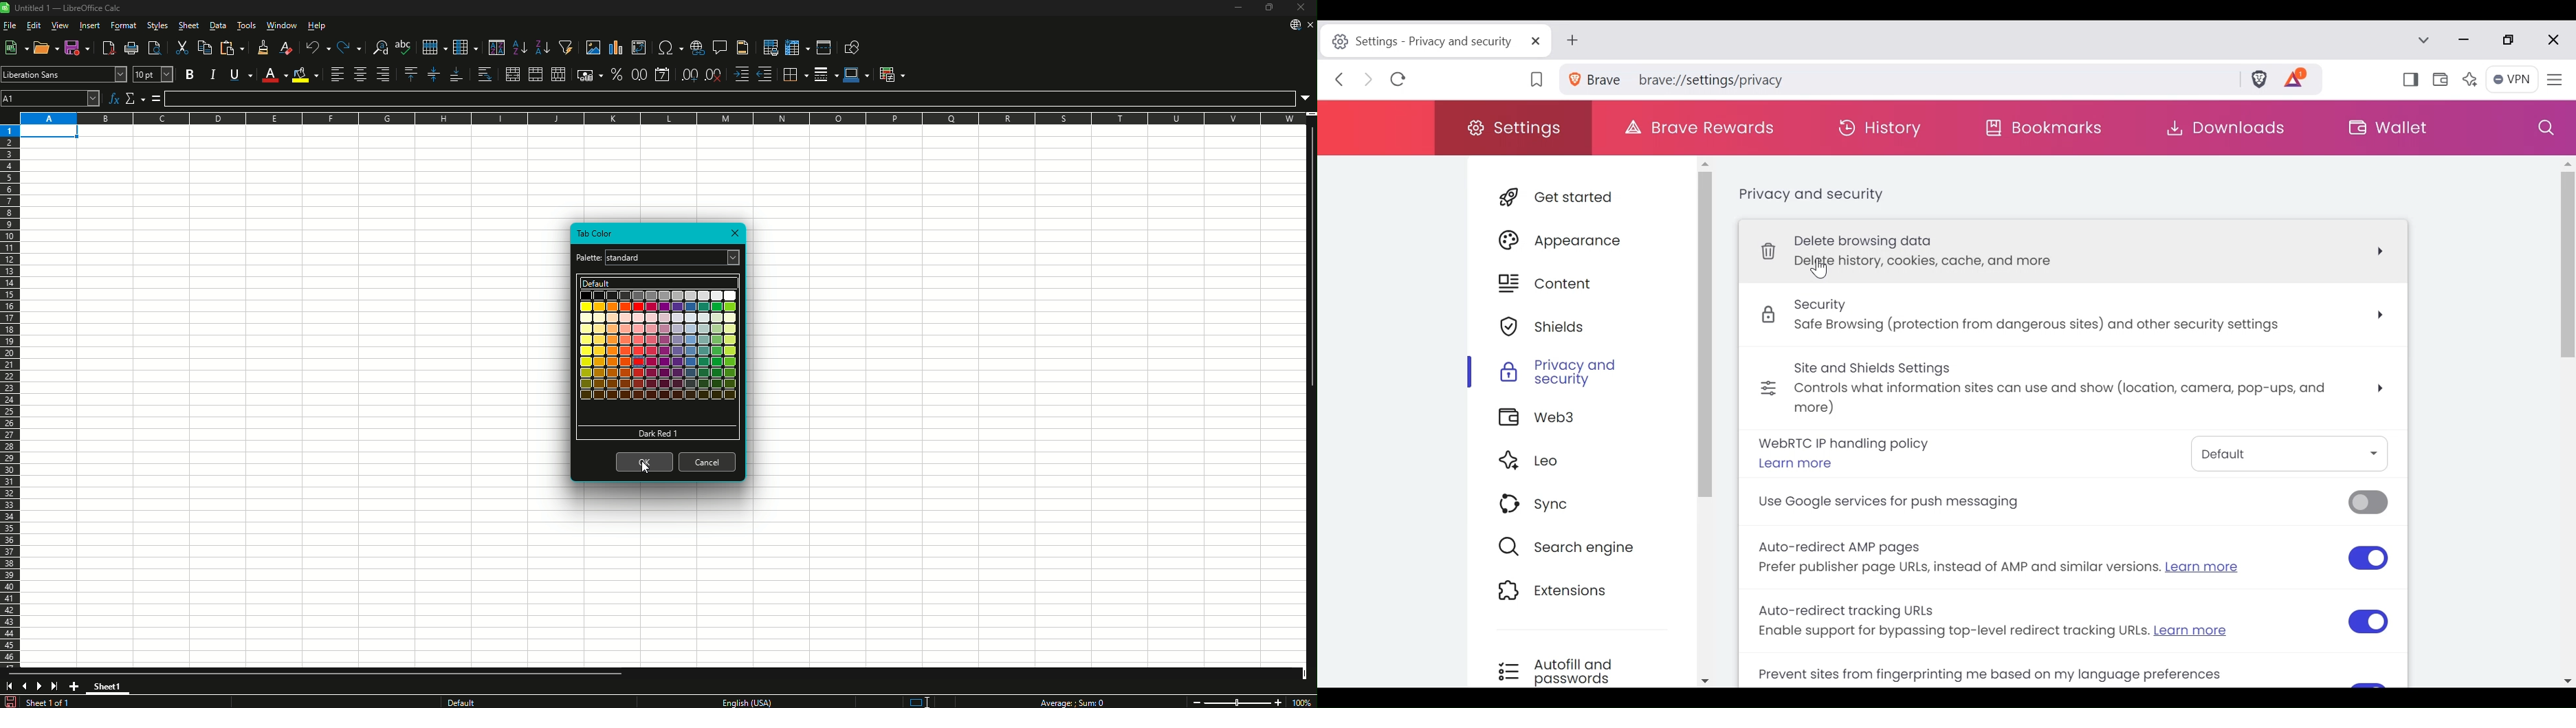 This screenshot has height=728, width=2576. What do you see at coordinates (663, 74) in the screenshot?
I see `Format as Date` at bounding box center [663, 74].